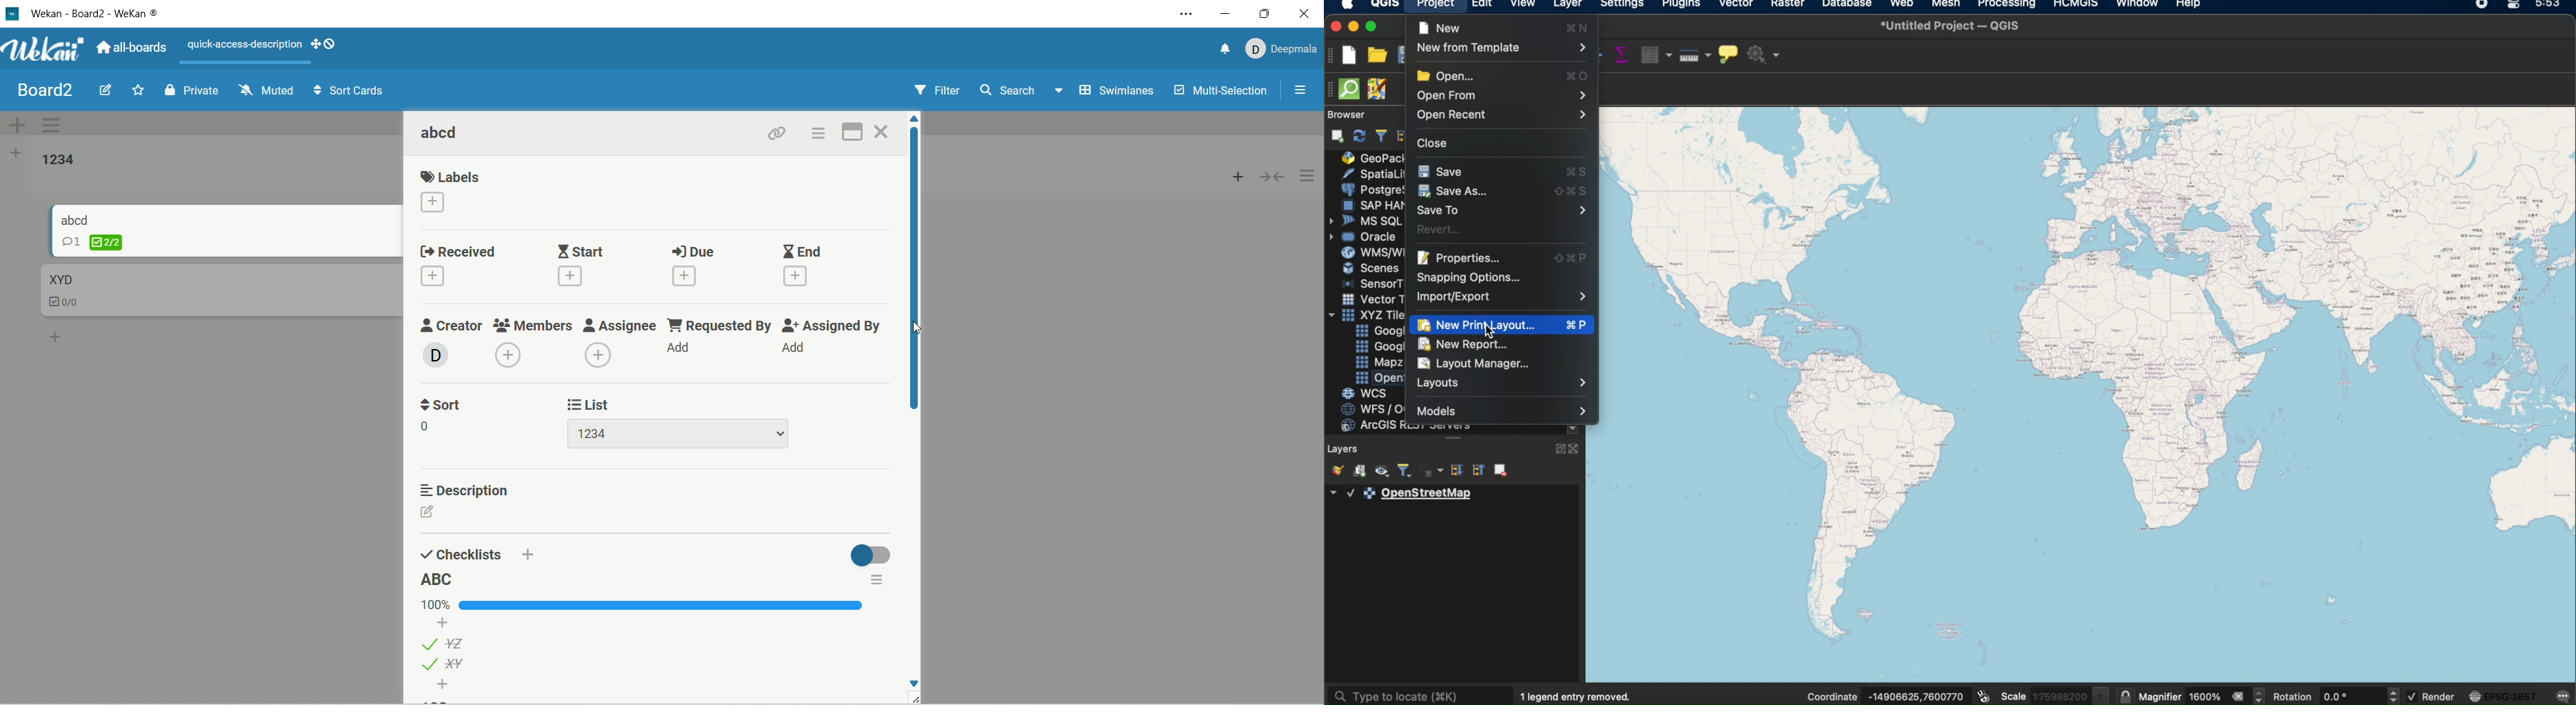  What do you see at coordinates (2433, 697) in the screenshot?
I see `render` at bounding box center [2433, 697].